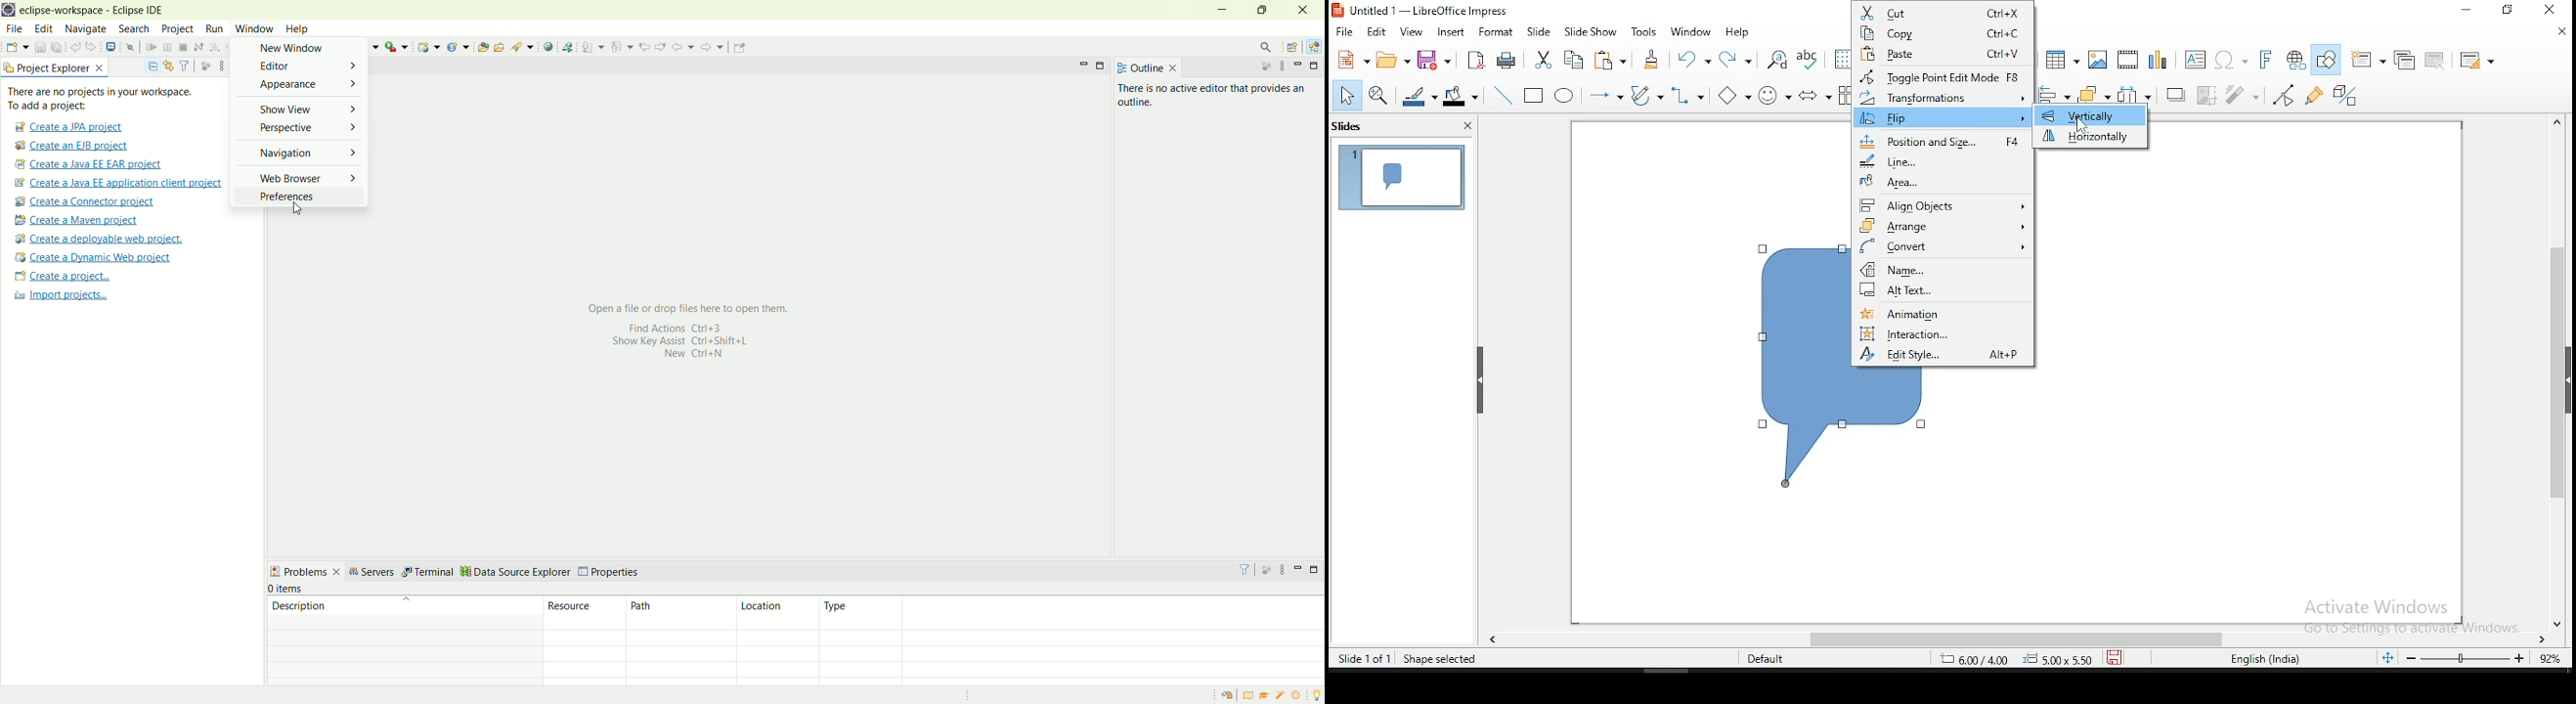  I want to click on scroll bar, so click(2028, 640).